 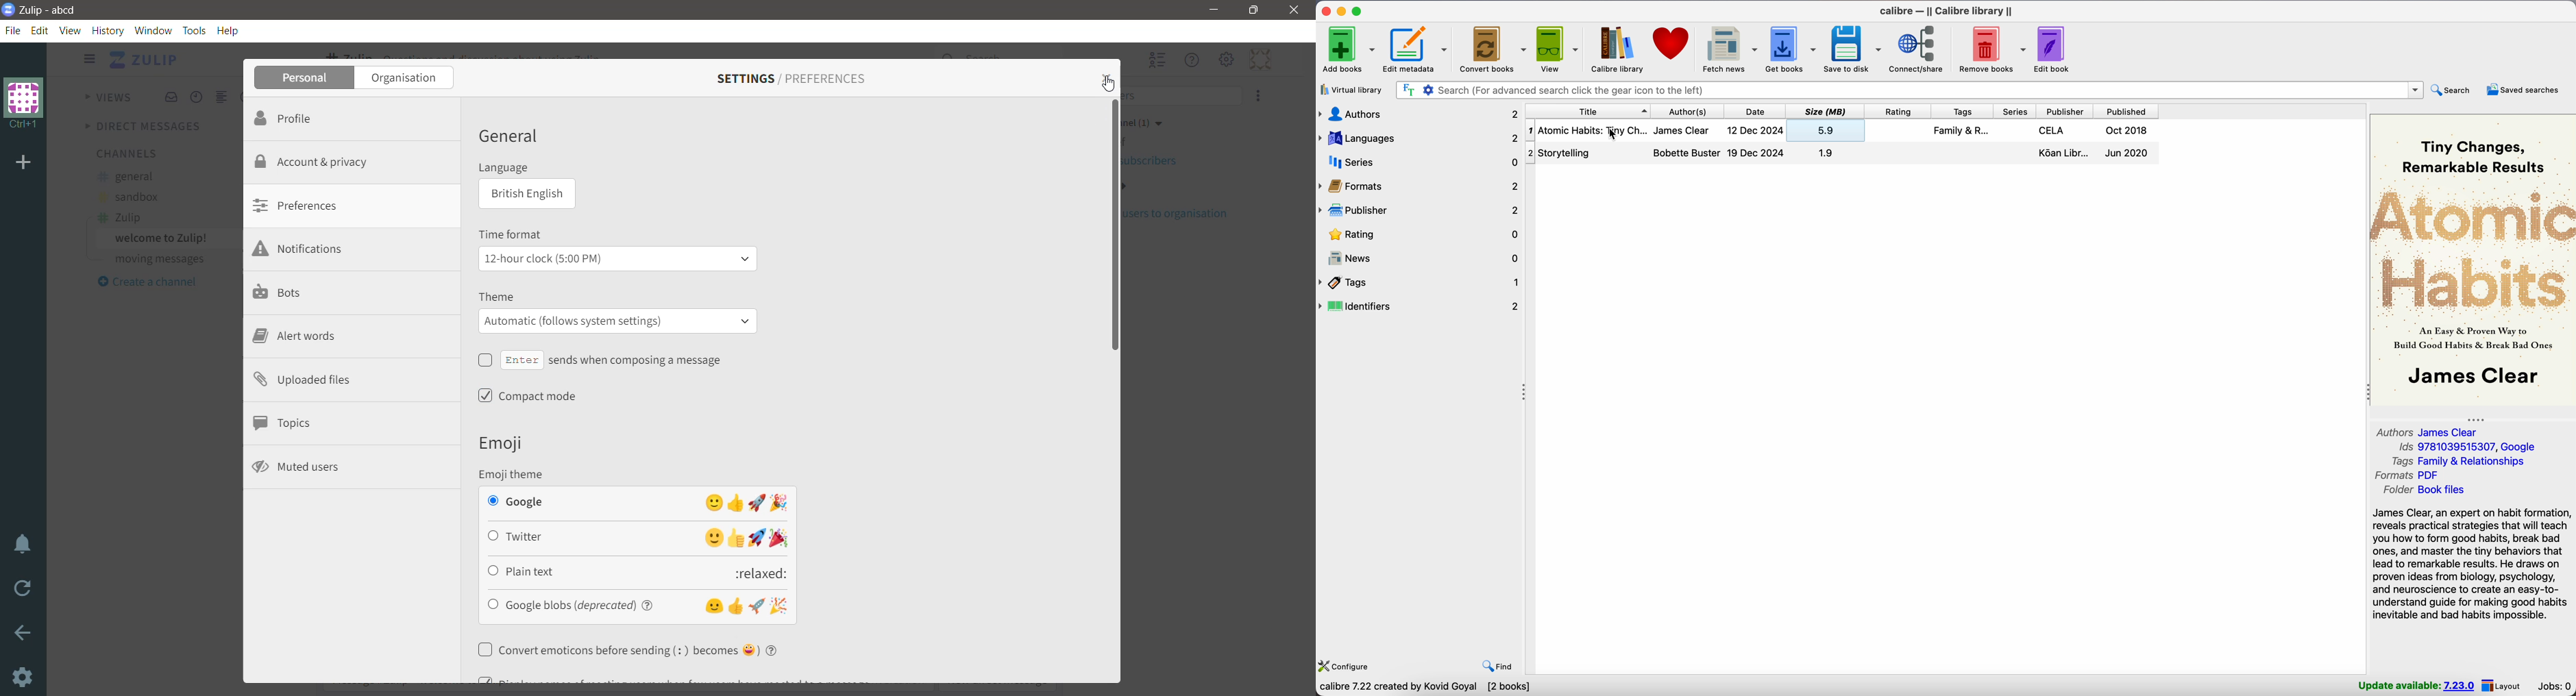 I want to click on minimize Calibre, so click(x=1343, y=11).